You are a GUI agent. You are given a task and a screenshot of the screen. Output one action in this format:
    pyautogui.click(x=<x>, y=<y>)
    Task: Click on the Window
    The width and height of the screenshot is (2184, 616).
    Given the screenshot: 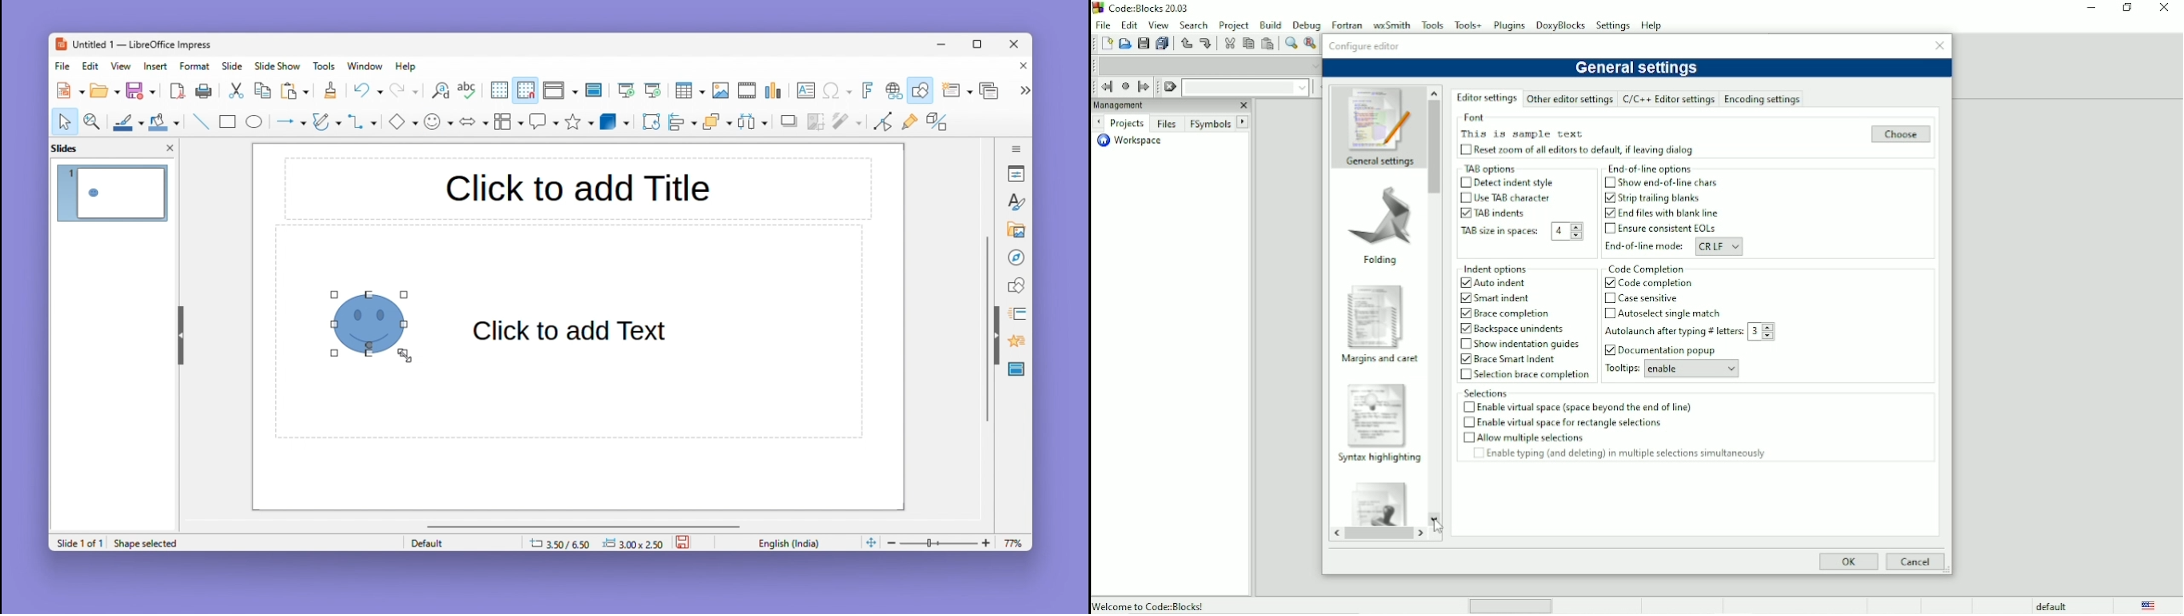 What is the action you would take?
    pyautogui.click(x=369, y=66)
    